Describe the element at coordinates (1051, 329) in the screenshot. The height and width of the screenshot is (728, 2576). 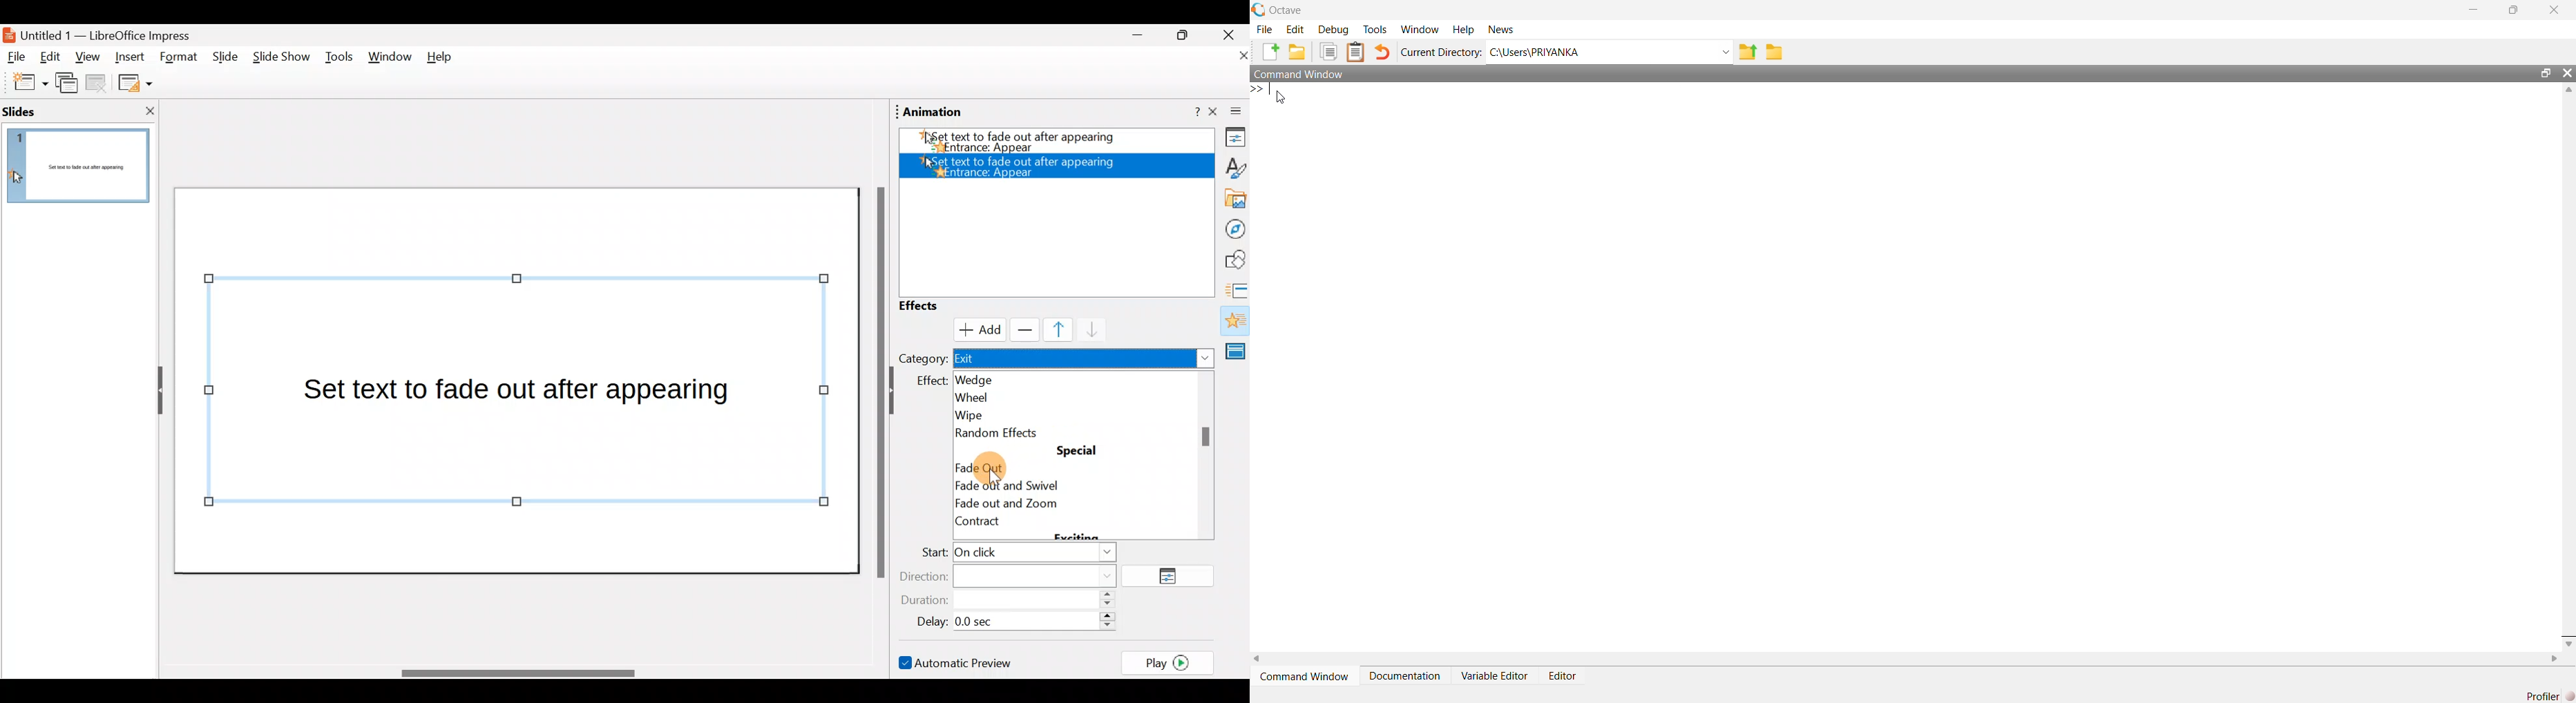
I see `Move up` at that location.